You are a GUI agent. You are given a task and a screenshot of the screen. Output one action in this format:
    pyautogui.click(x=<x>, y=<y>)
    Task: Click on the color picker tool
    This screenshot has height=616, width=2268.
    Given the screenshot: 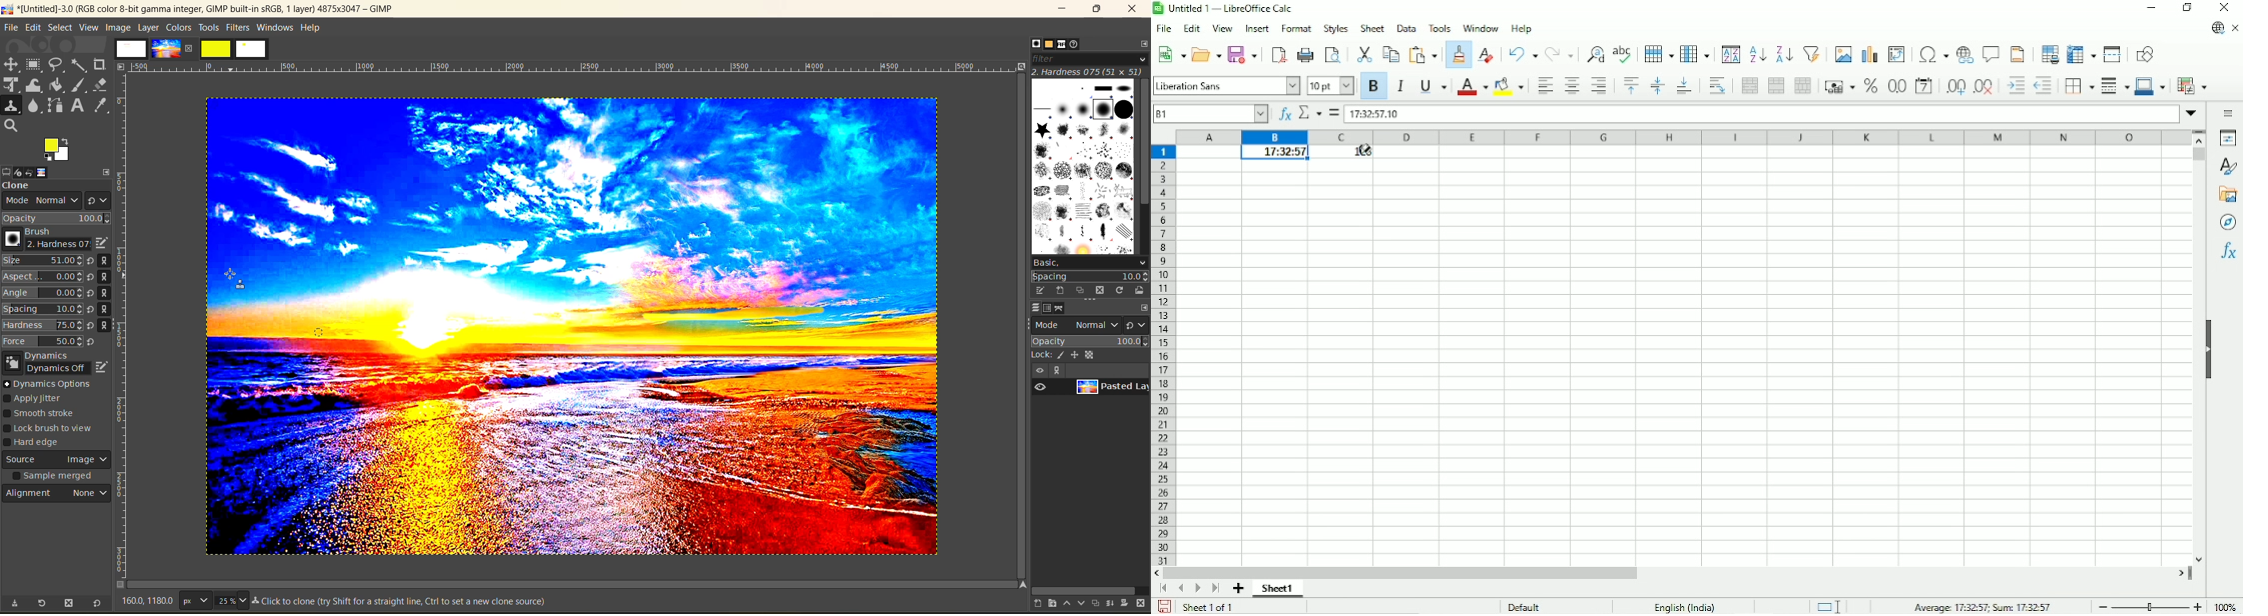 What is the action you would take?
    pyautogui.click(x=103, y=105)
    